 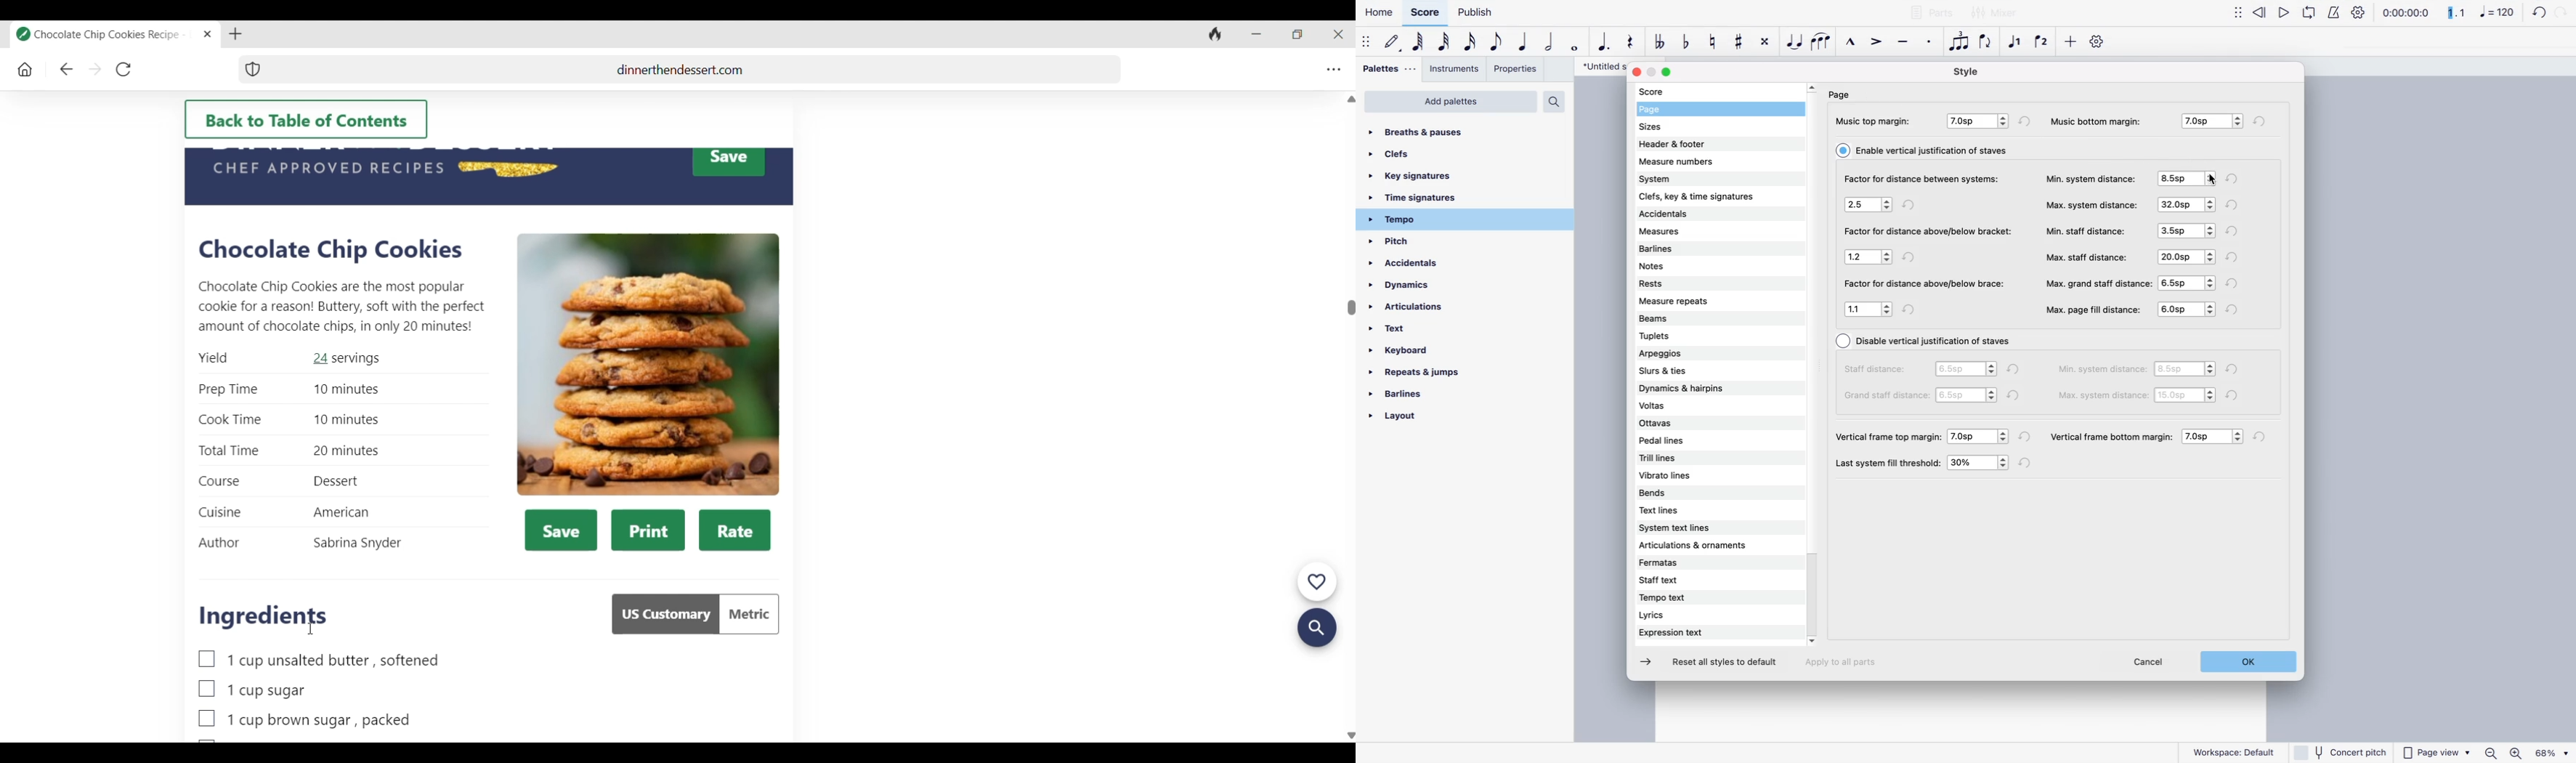 What do you see at coordinates (2296, 15) in the screenshot?
I see `Pause/play` at bounding box center [2296, 15].